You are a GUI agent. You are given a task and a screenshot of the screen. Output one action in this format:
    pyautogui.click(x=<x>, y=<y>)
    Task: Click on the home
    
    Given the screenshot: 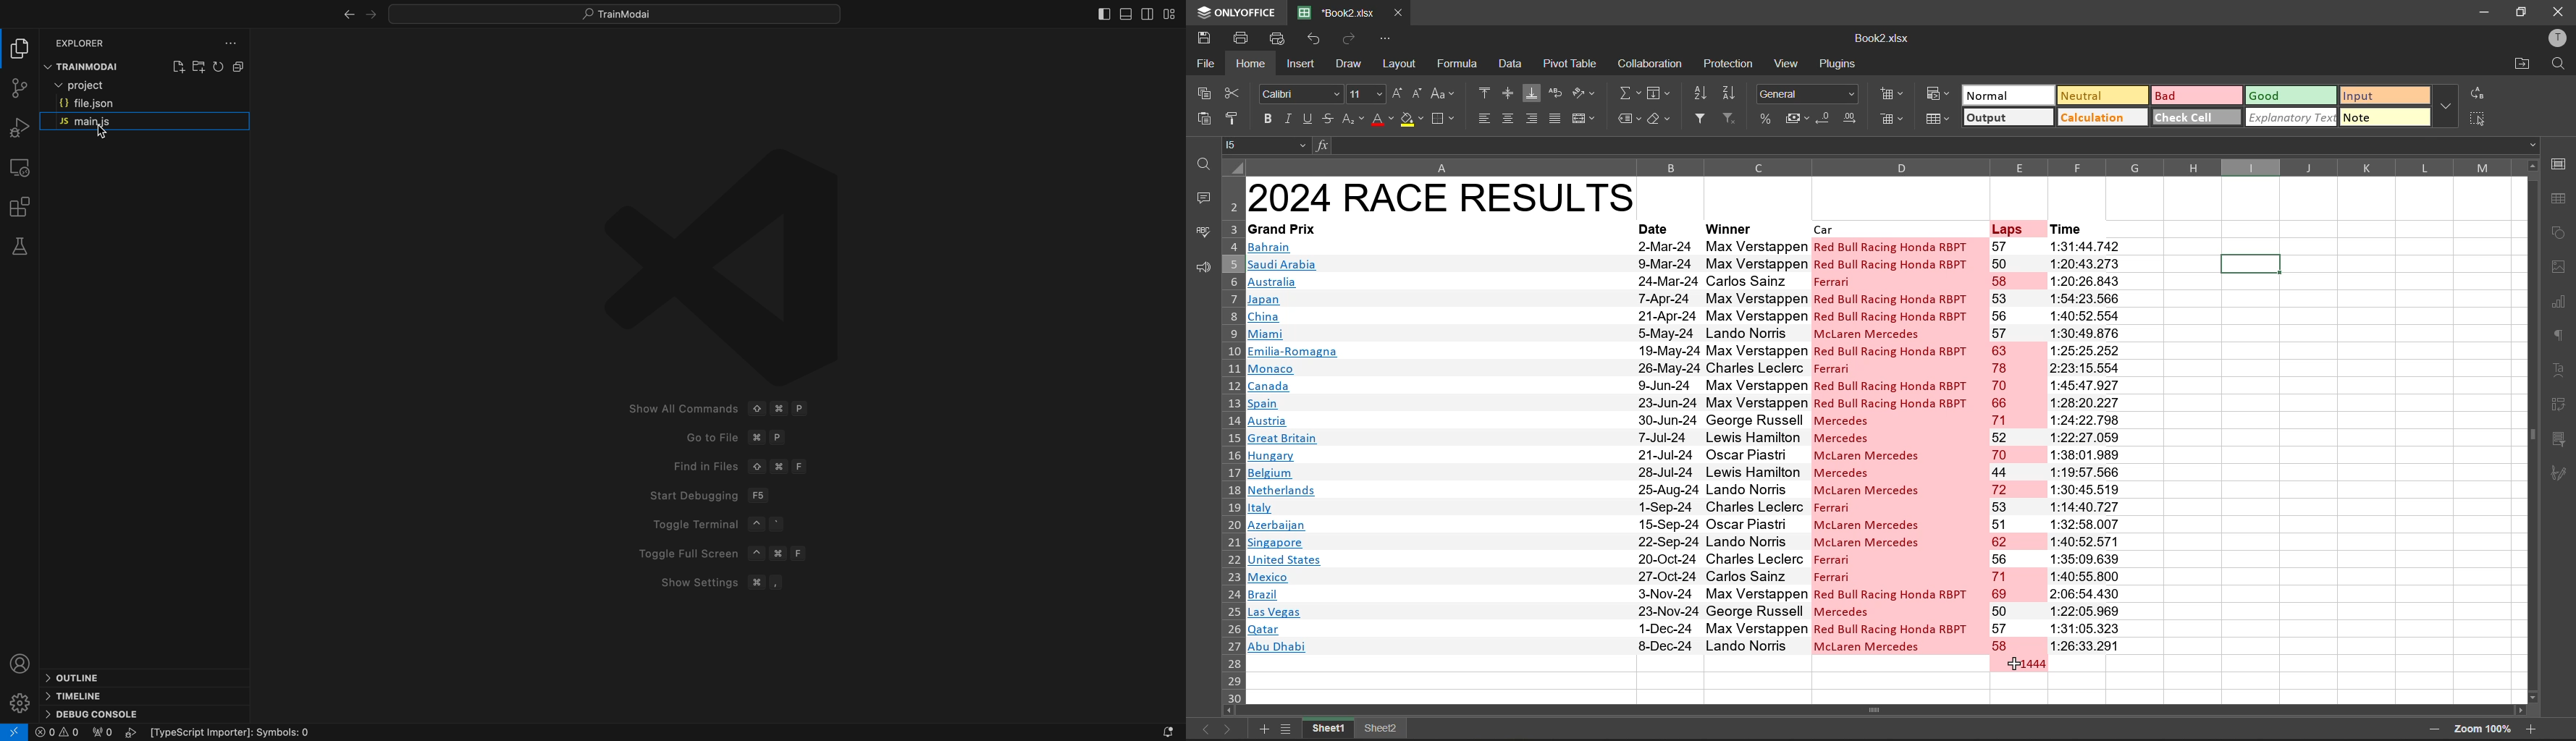 What is the action you would take?
    pyautogui.click(x=1250, y=64)
    